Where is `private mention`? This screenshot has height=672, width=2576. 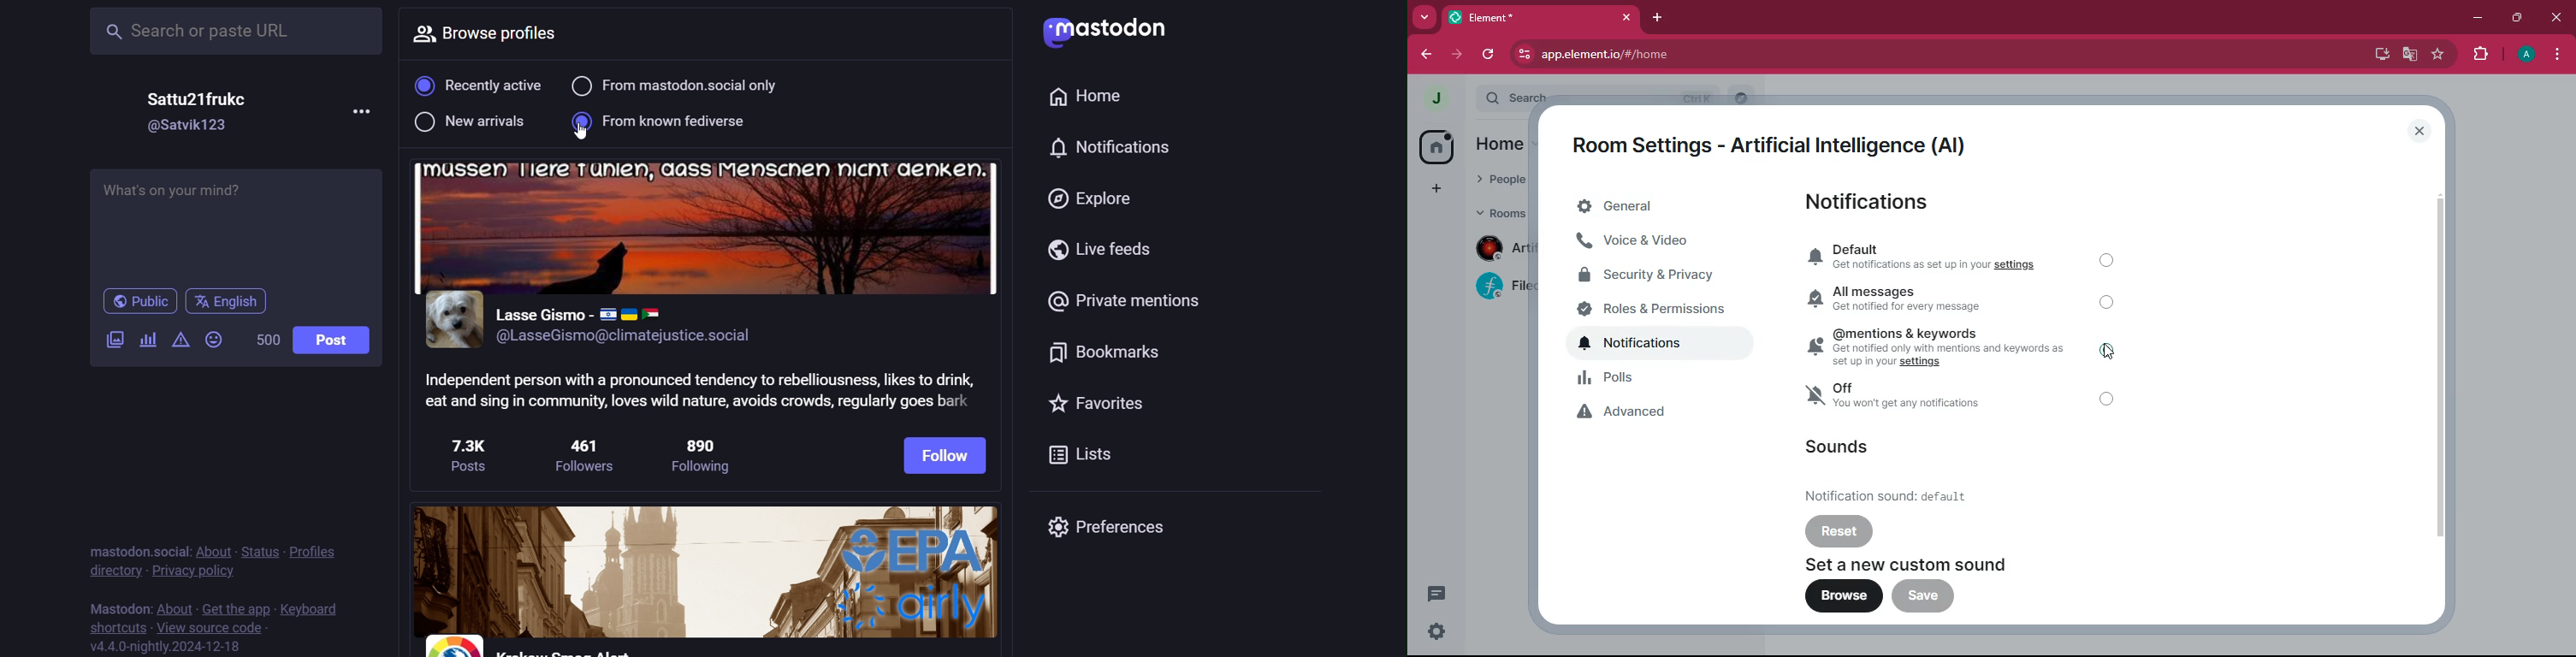 private mention is located at coordinates (1123, 303).